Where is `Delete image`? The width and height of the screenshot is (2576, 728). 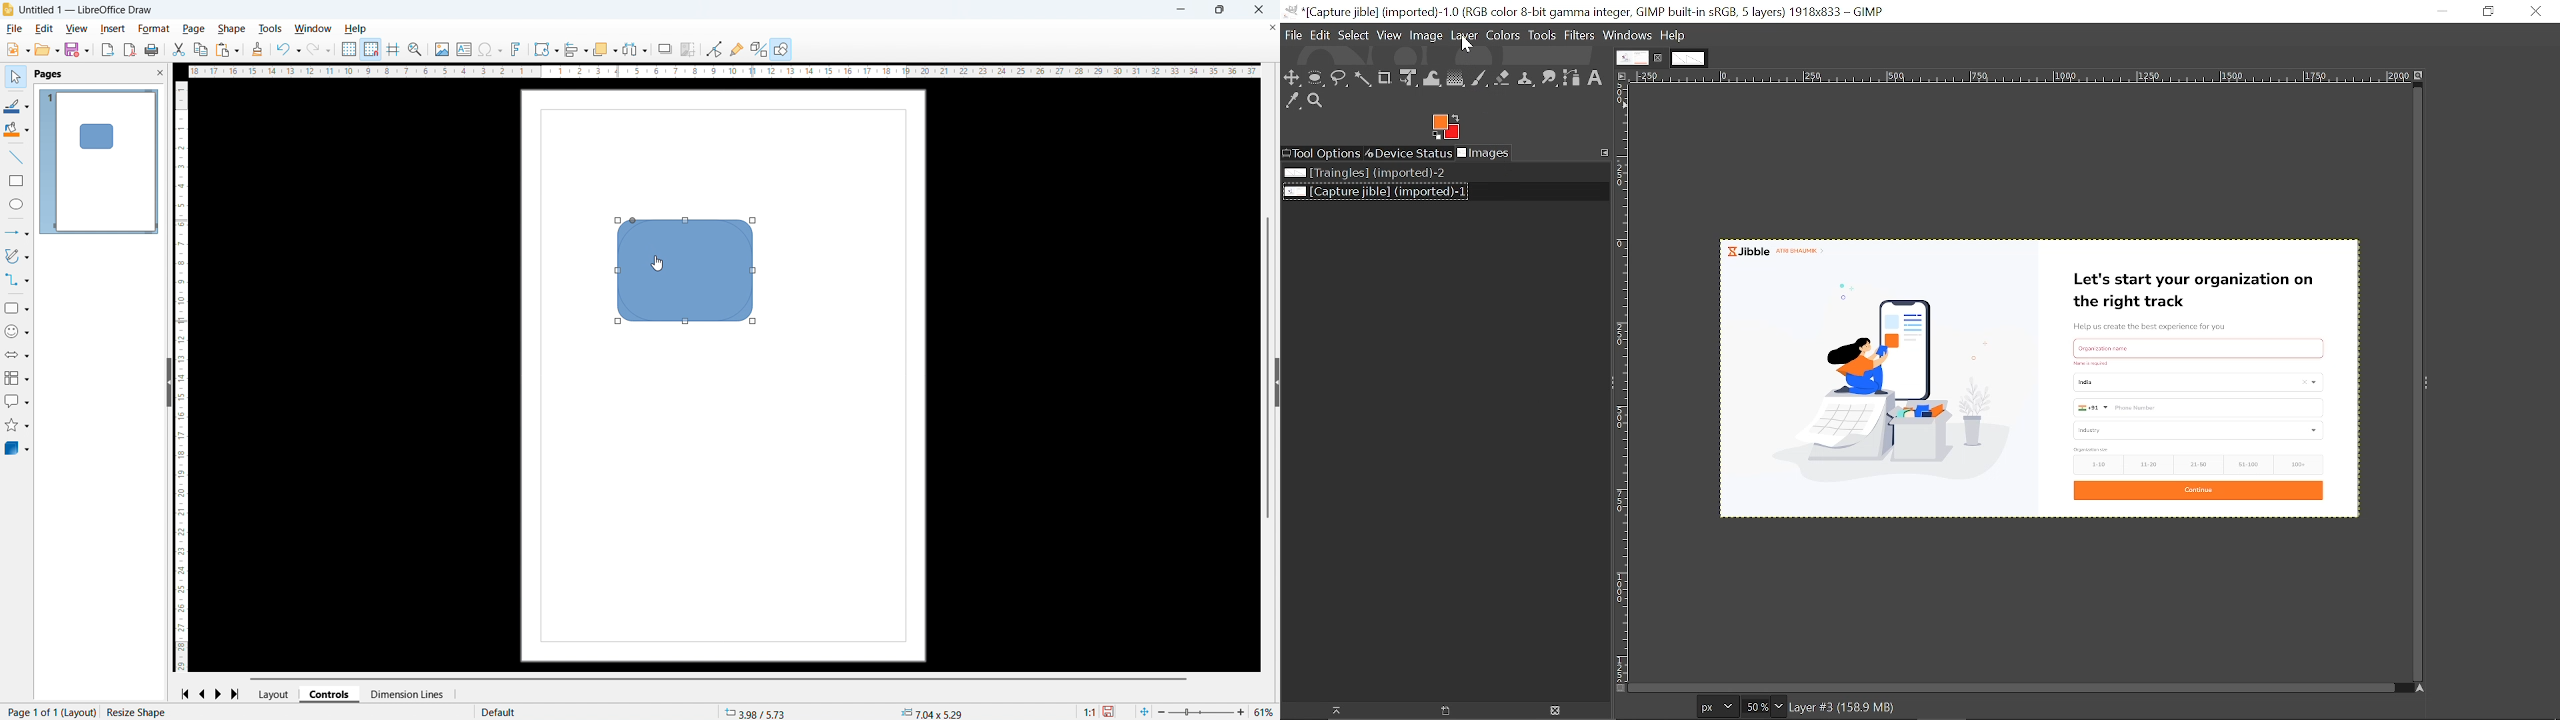 Delete image is located at coordinates (1551, 711).